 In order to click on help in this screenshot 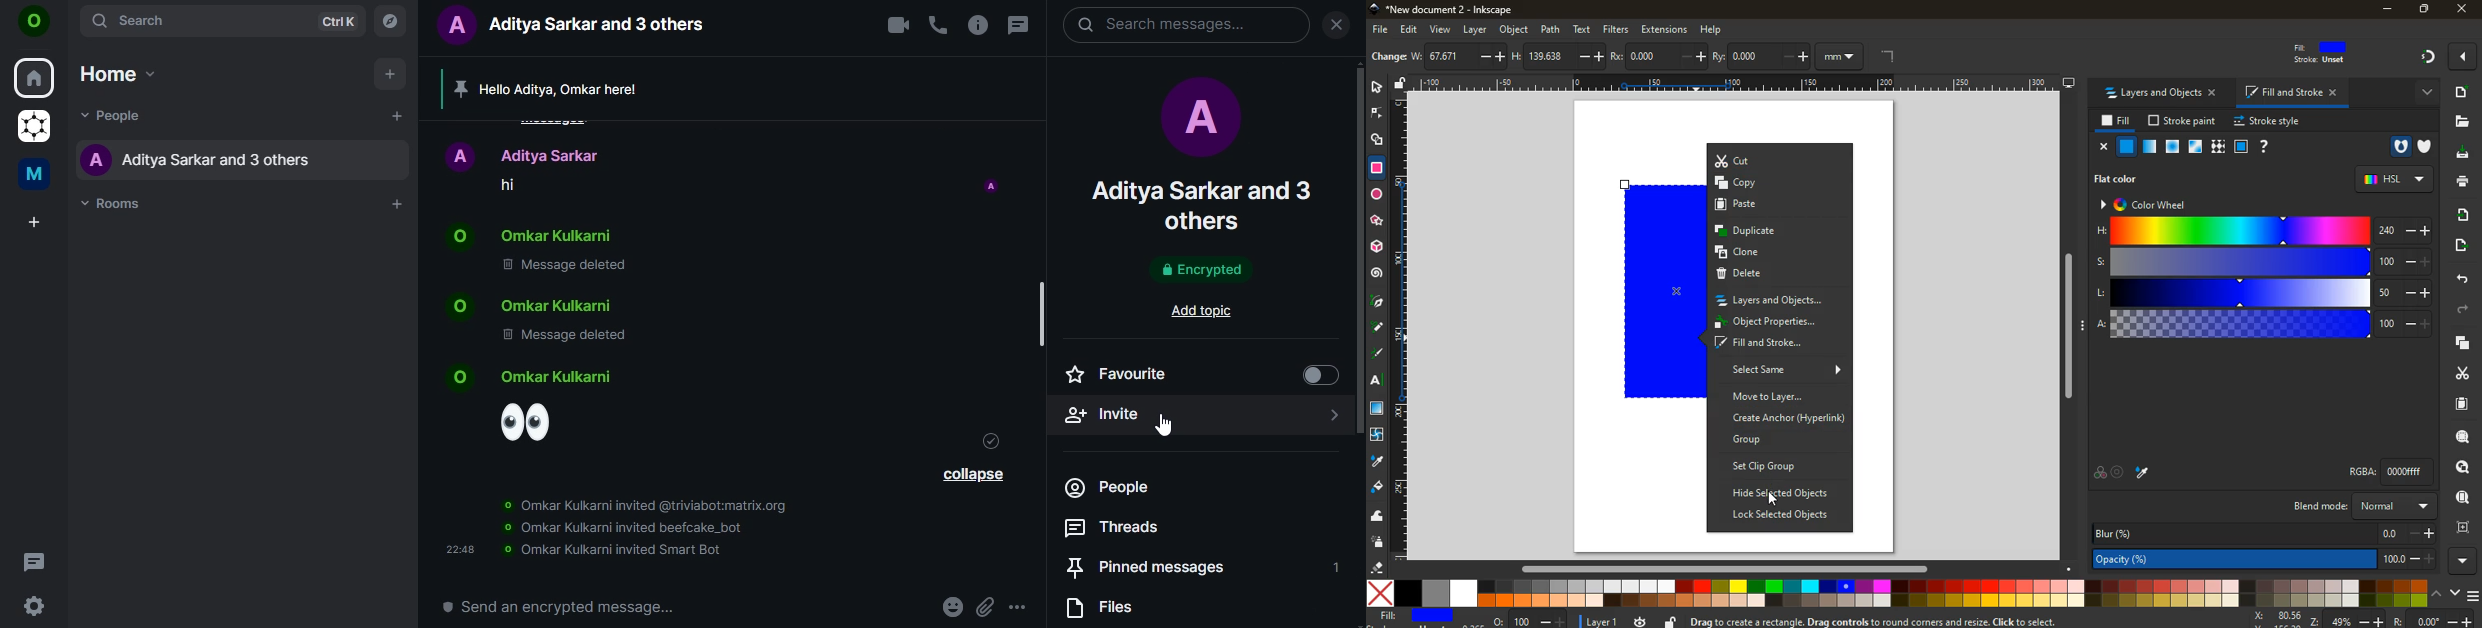, I will do `click(1713, 30)`.